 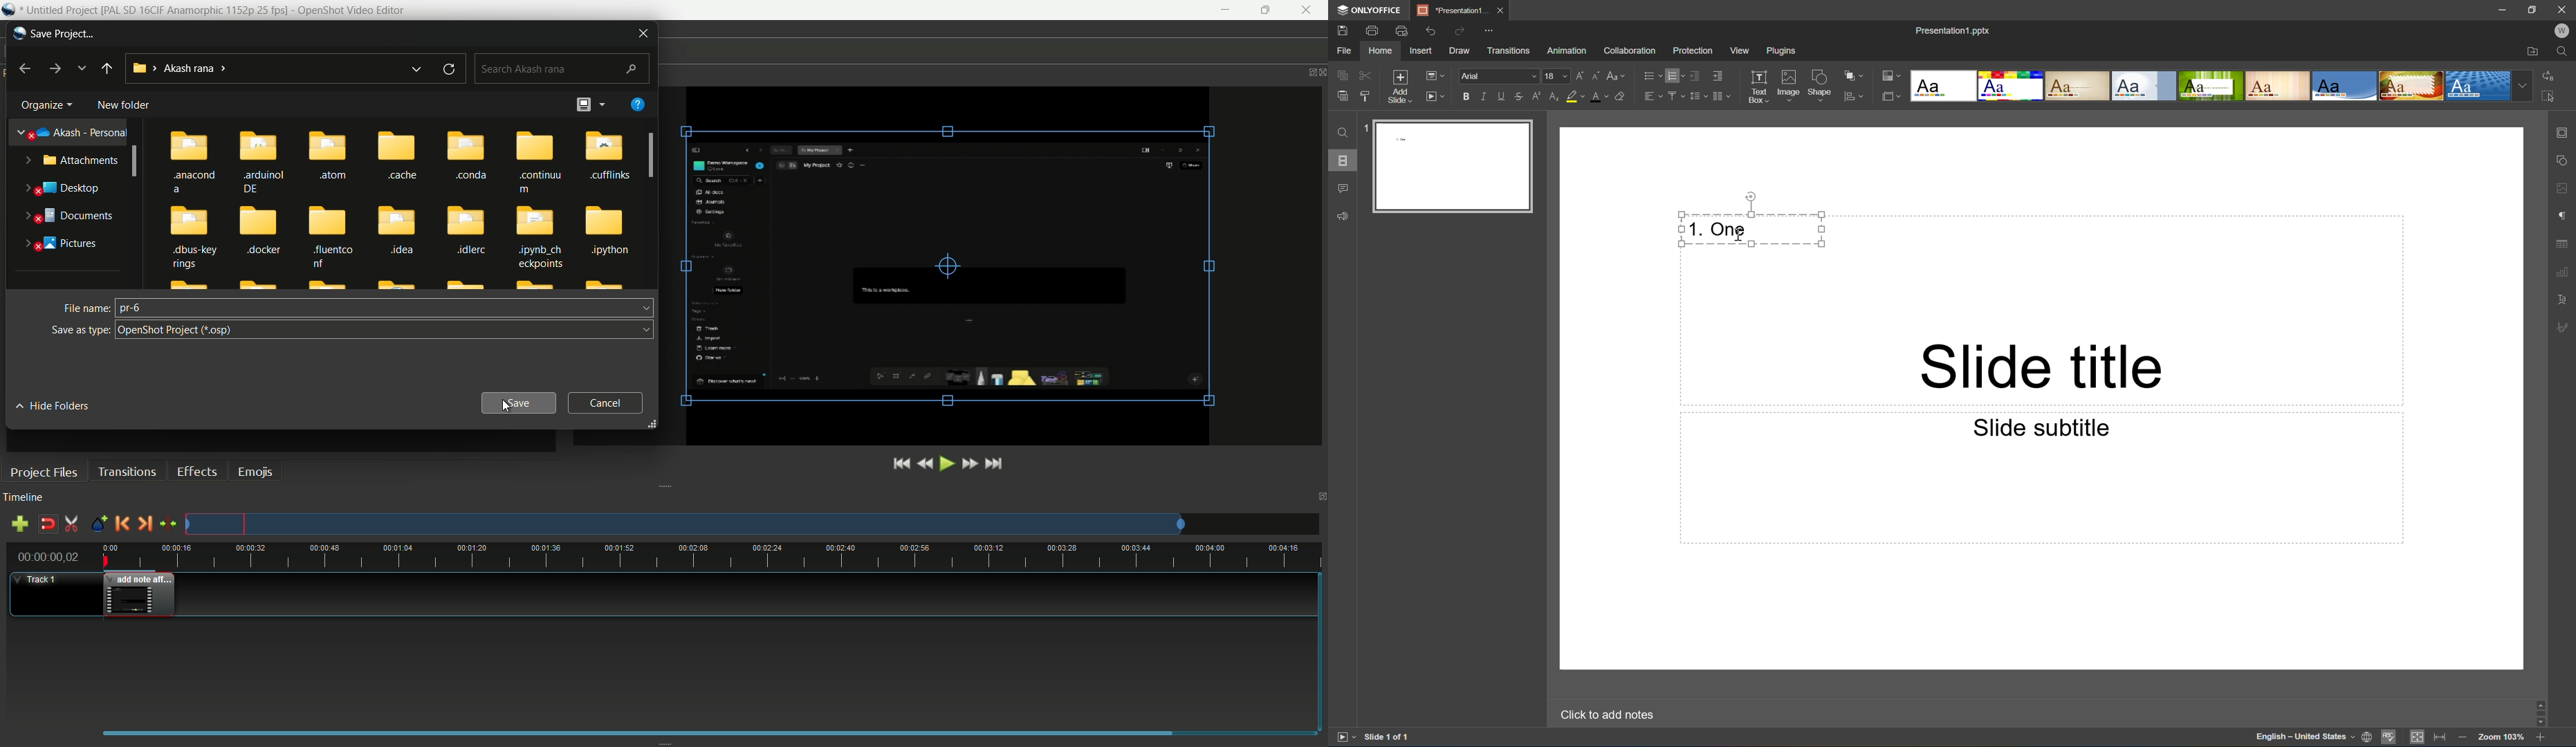 I want to click on Zoom out, so click(x=2463, y=740).